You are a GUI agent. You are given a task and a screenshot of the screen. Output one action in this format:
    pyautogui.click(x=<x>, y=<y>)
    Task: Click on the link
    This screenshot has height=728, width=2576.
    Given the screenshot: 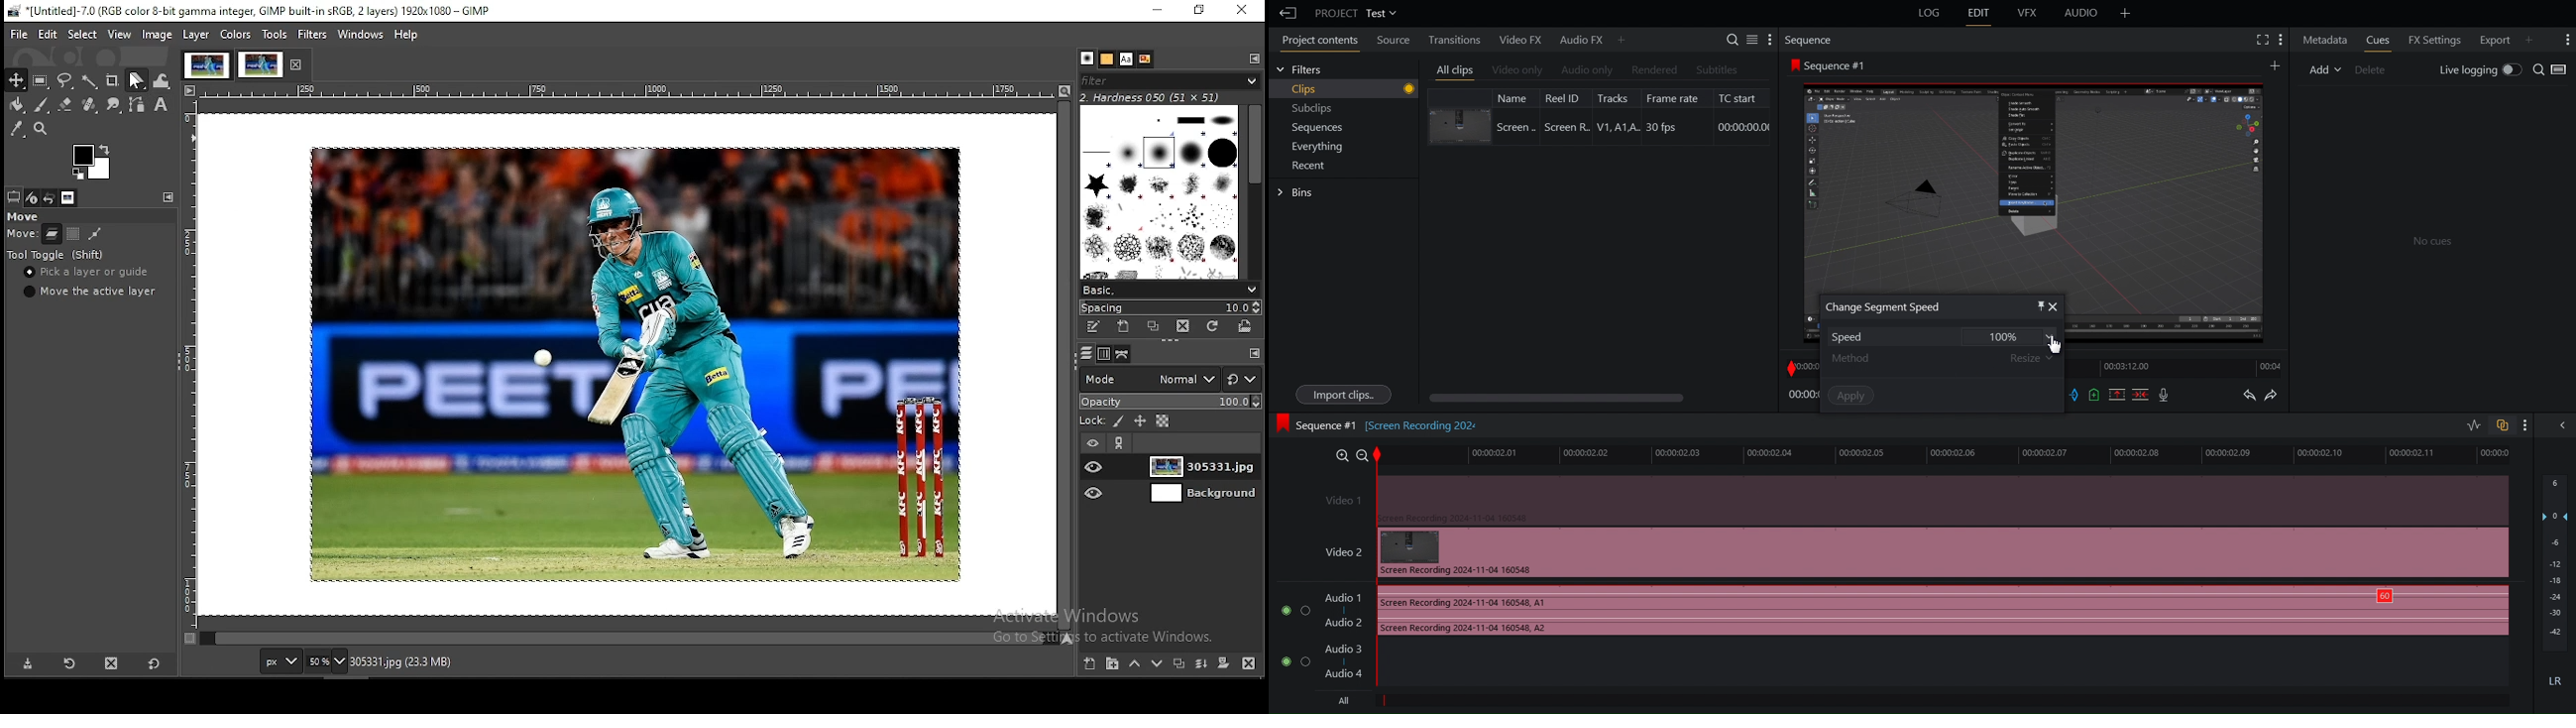 What is the action you would take?
    pyautogui.click(x=1121, y=443)
    